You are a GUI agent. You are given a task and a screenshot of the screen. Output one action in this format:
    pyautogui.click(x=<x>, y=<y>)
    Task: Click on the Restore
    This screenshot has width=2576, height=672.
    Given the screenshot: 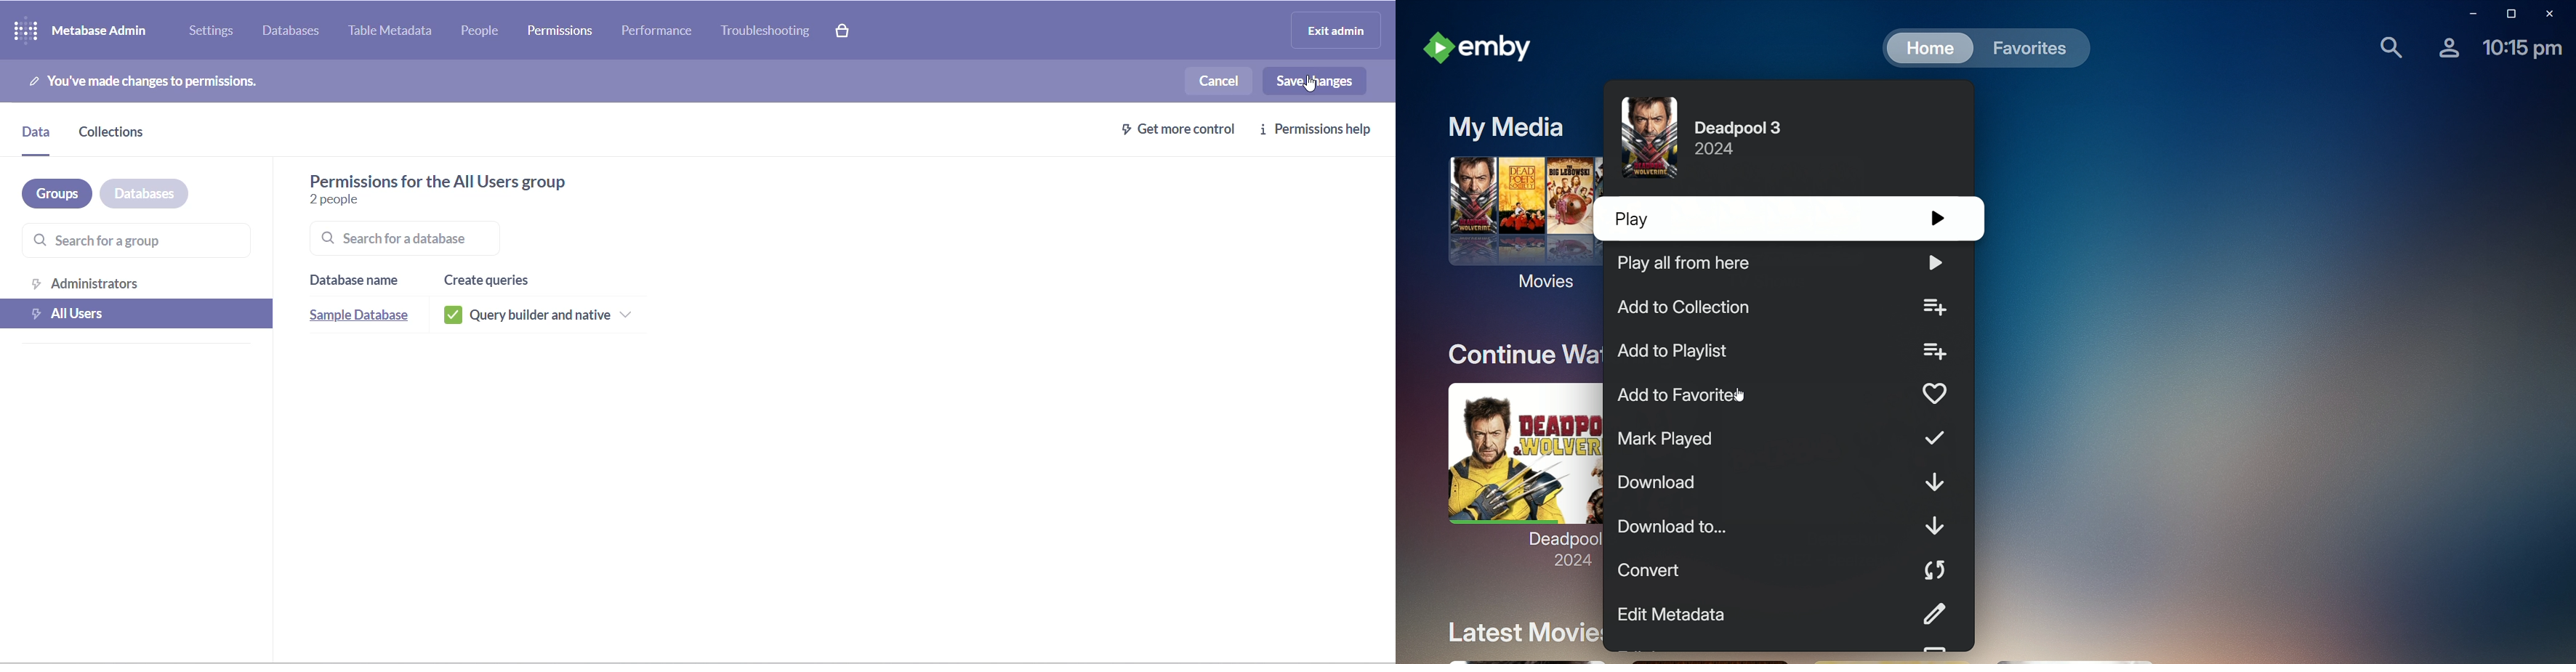 What is the action you would take?
    pyautogui.click(x=2508, y=16)
    